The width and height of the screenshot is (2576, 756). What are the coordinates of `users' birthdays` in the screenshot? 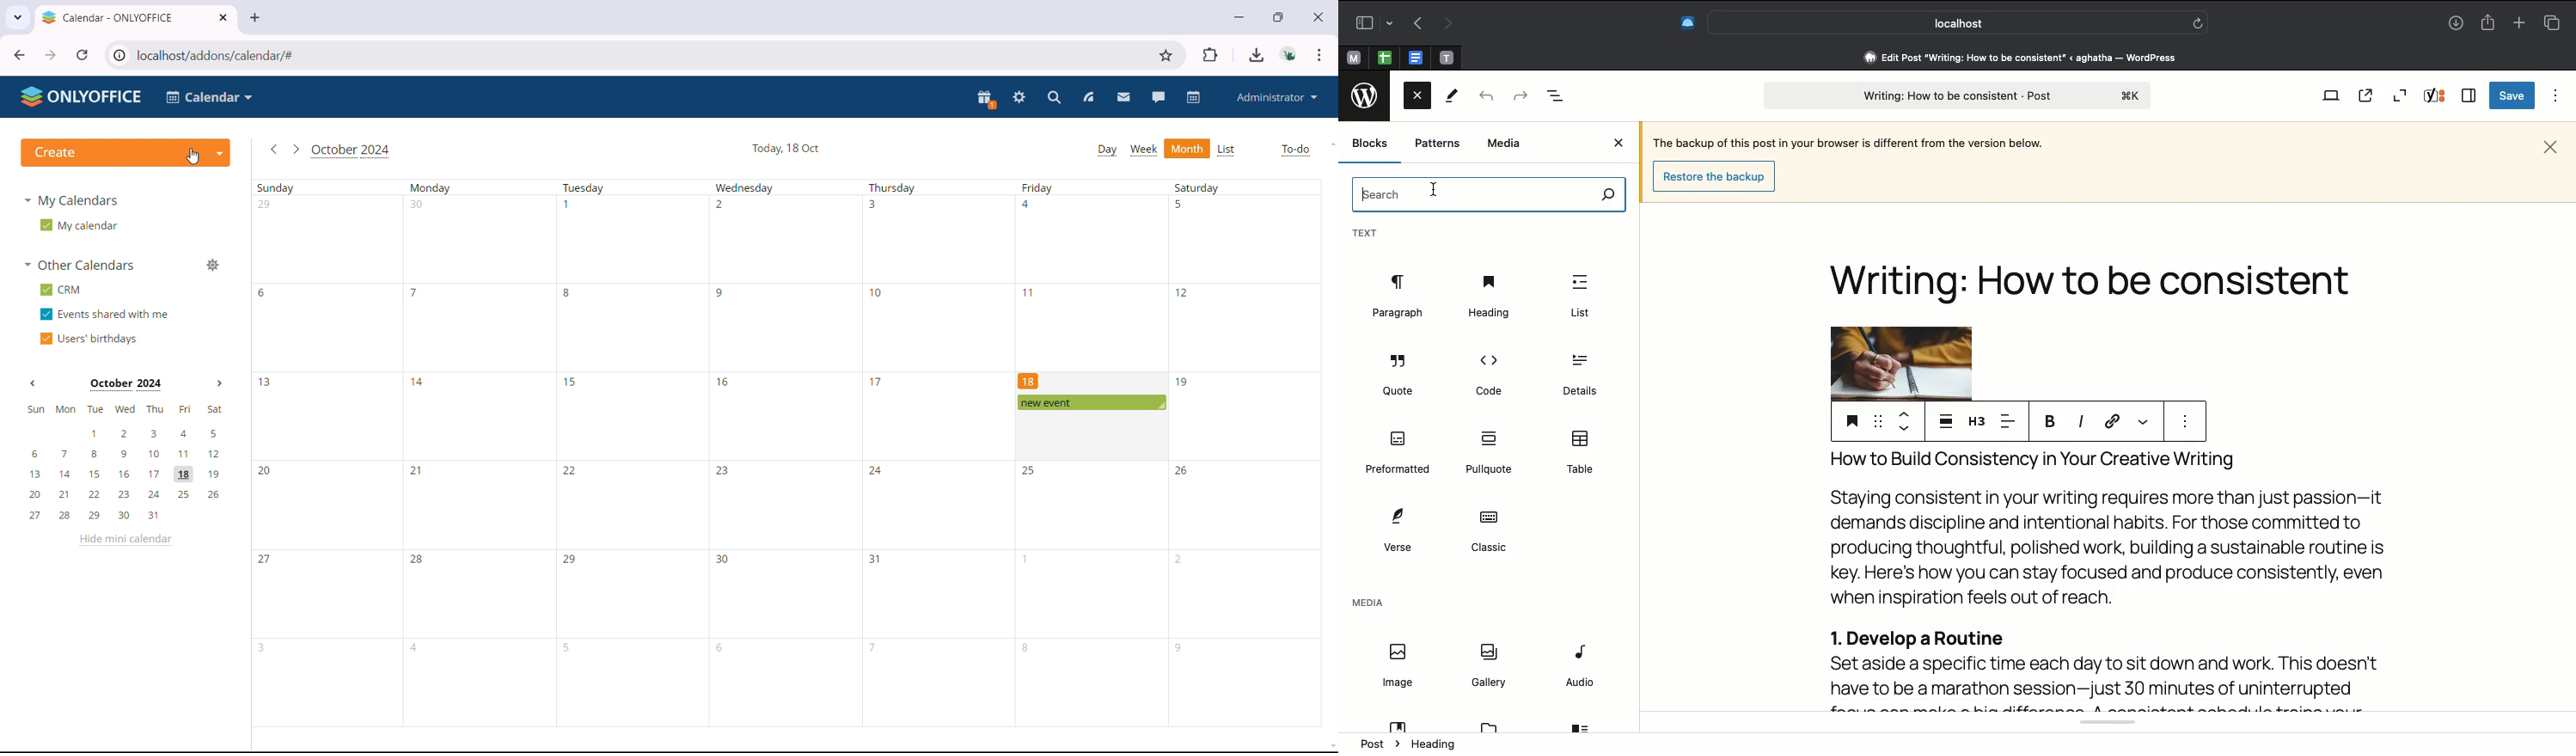 It's located at (90, 339).